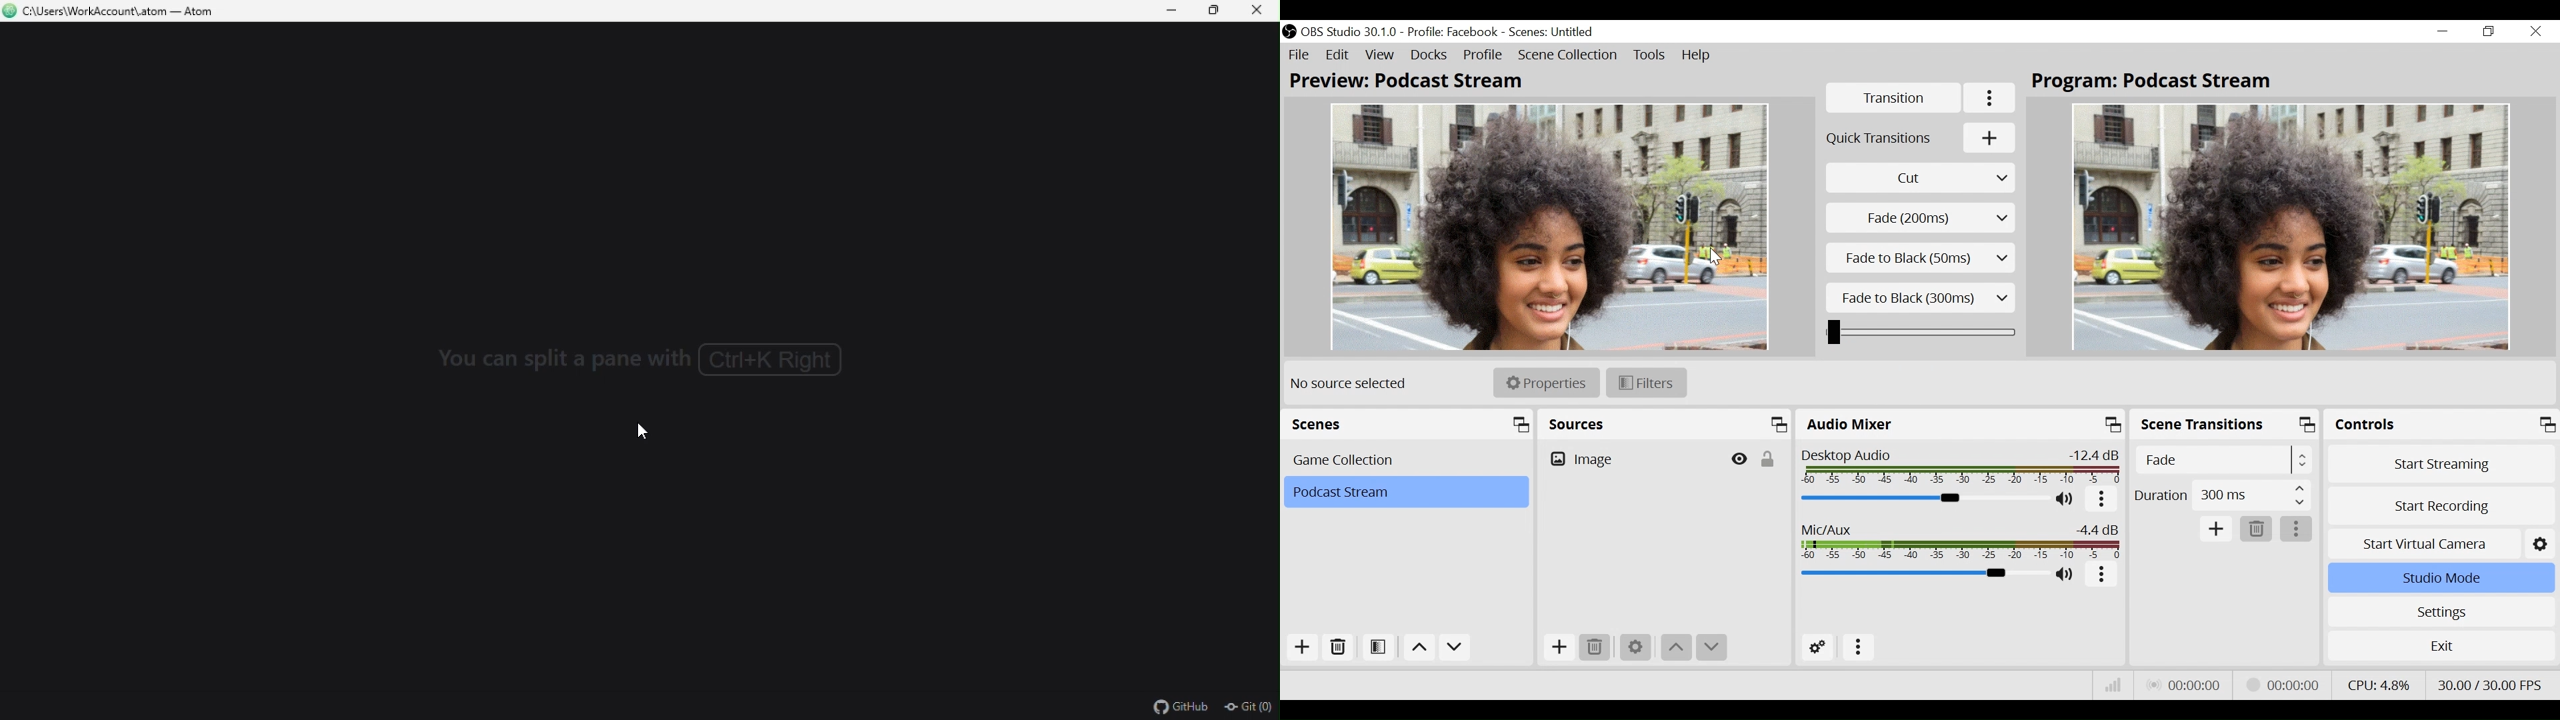 The width and height of the screenshot is (2576, 728). Describe the element at coordinates (2255, 529) in the screenshot. I see `Remove` at that location.